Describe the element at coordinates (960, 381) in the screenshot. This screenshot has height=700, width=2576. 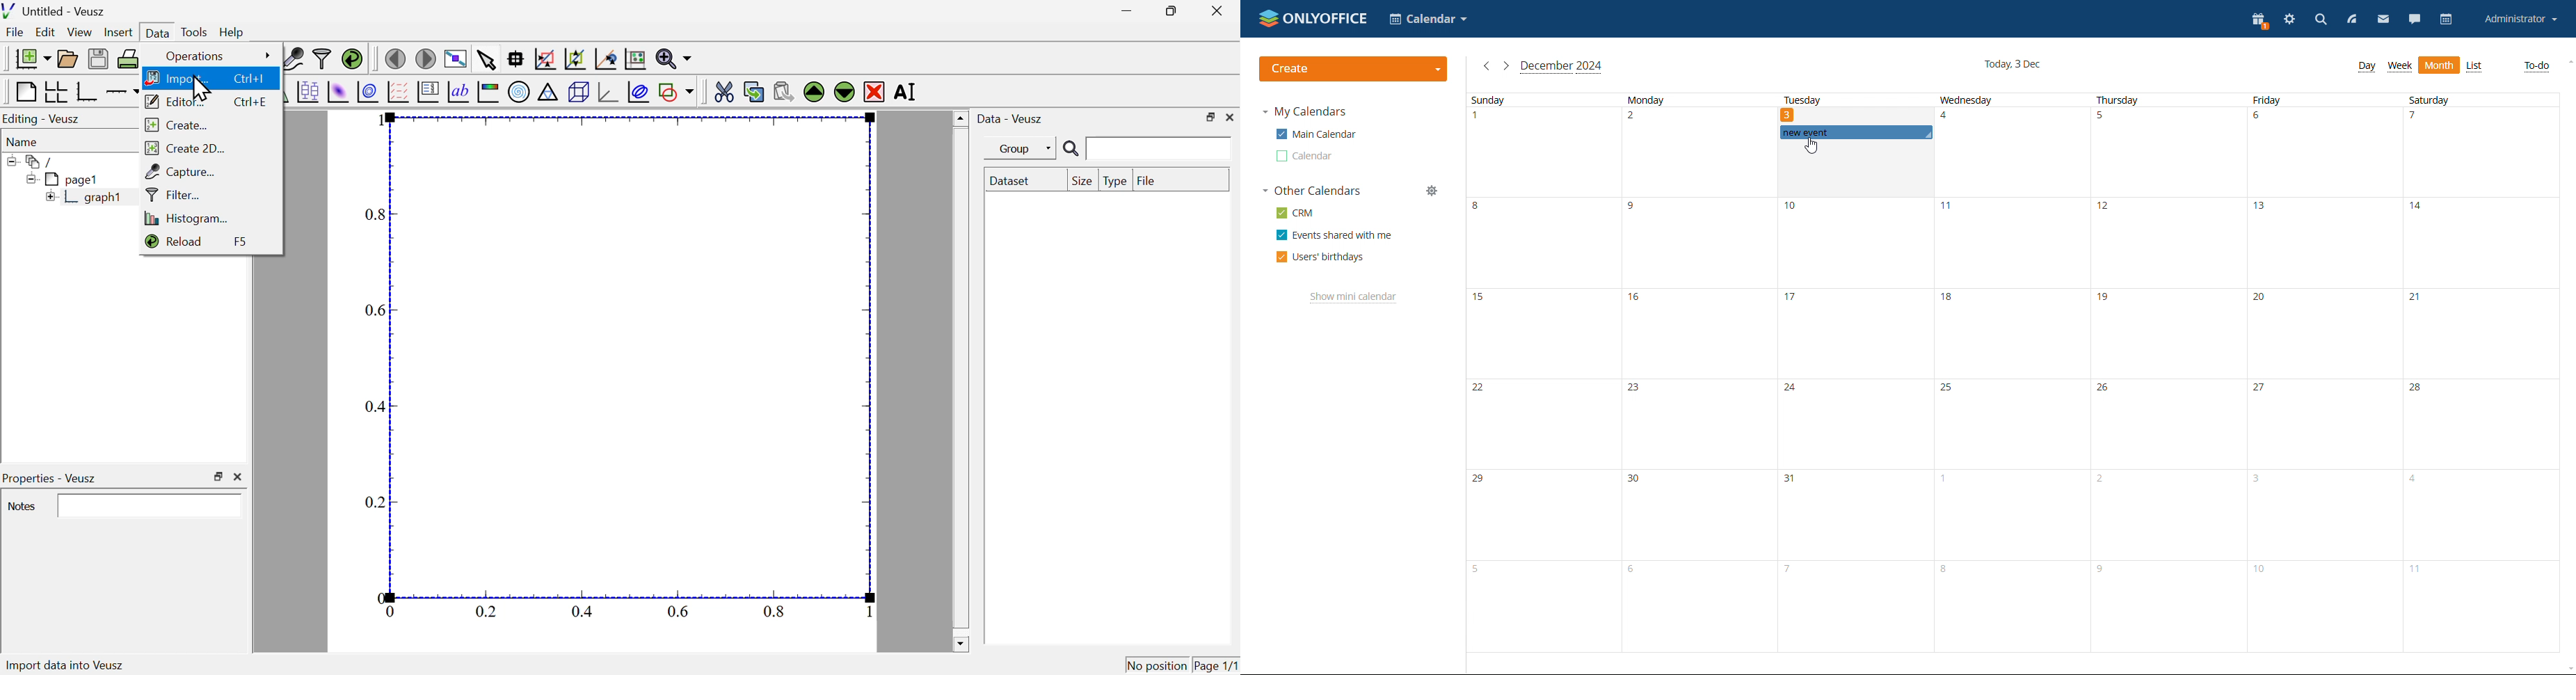
I see `scrollbar` at that location.